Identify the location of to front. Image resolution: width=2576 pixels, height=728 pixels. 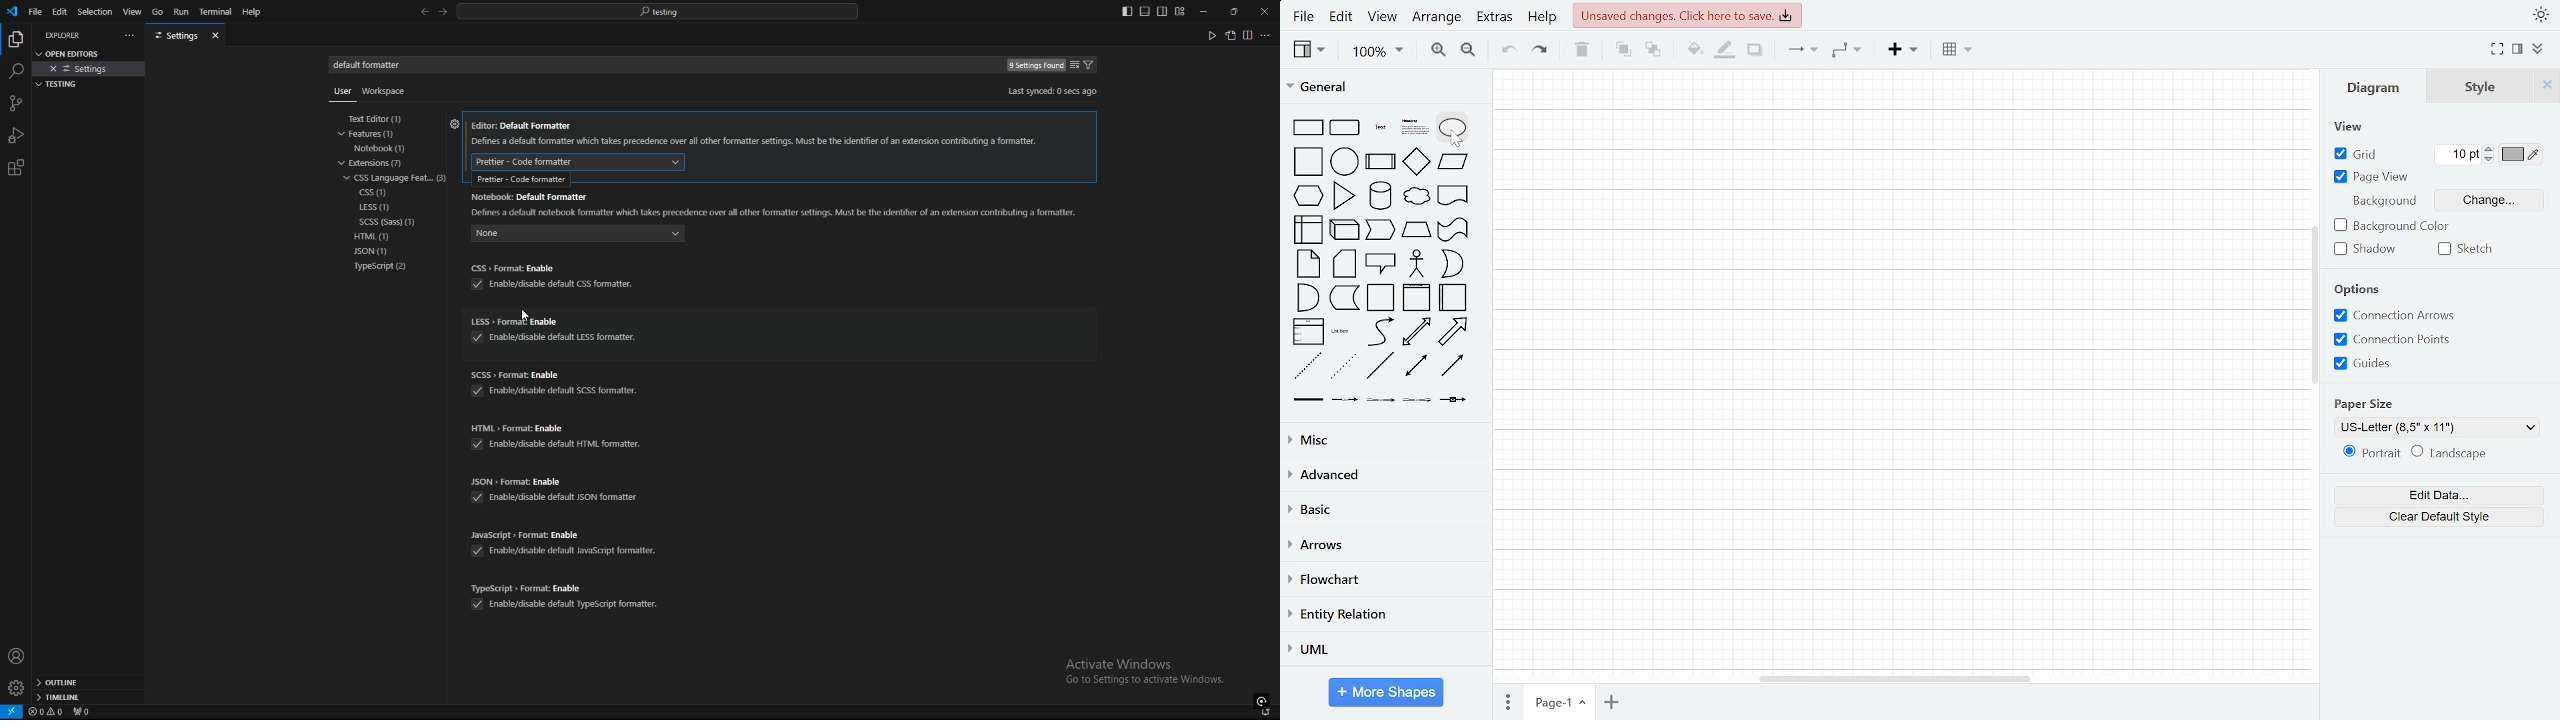
(1621, 50).